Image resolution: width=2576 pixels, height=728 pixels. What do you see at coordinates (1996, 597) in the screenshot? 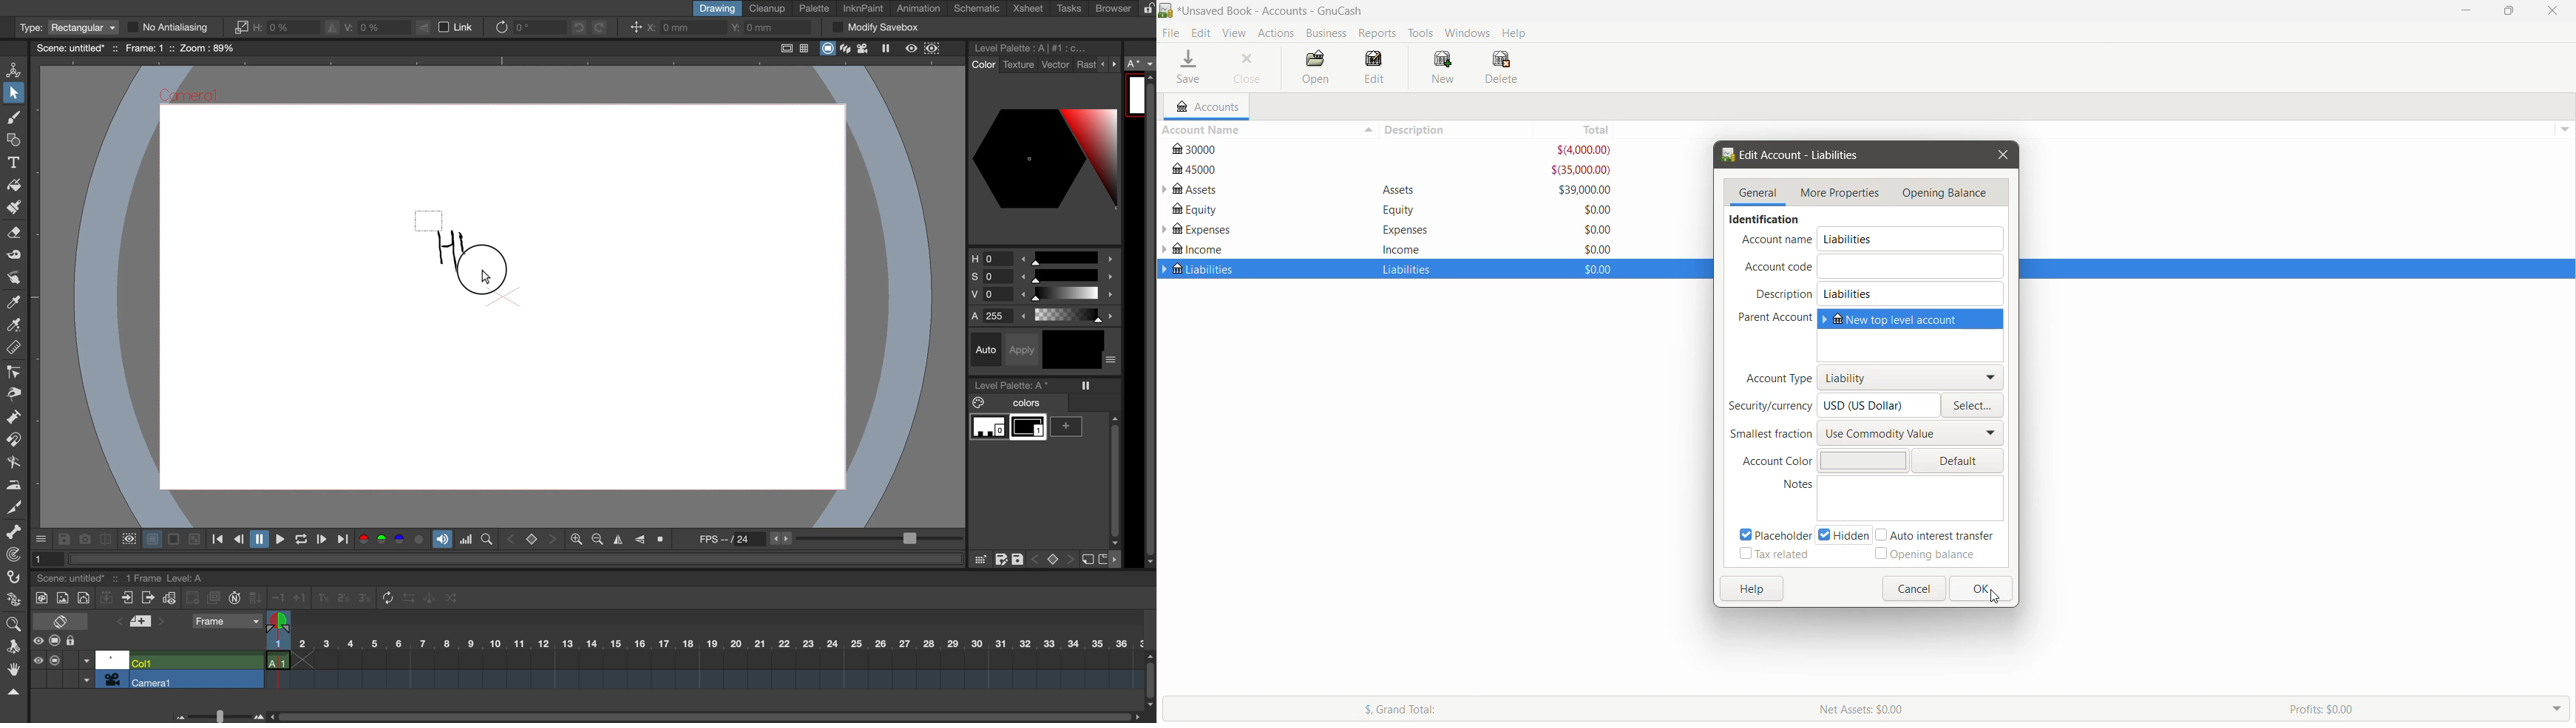
I see `Cursor` at bounding box center [1996, 597].